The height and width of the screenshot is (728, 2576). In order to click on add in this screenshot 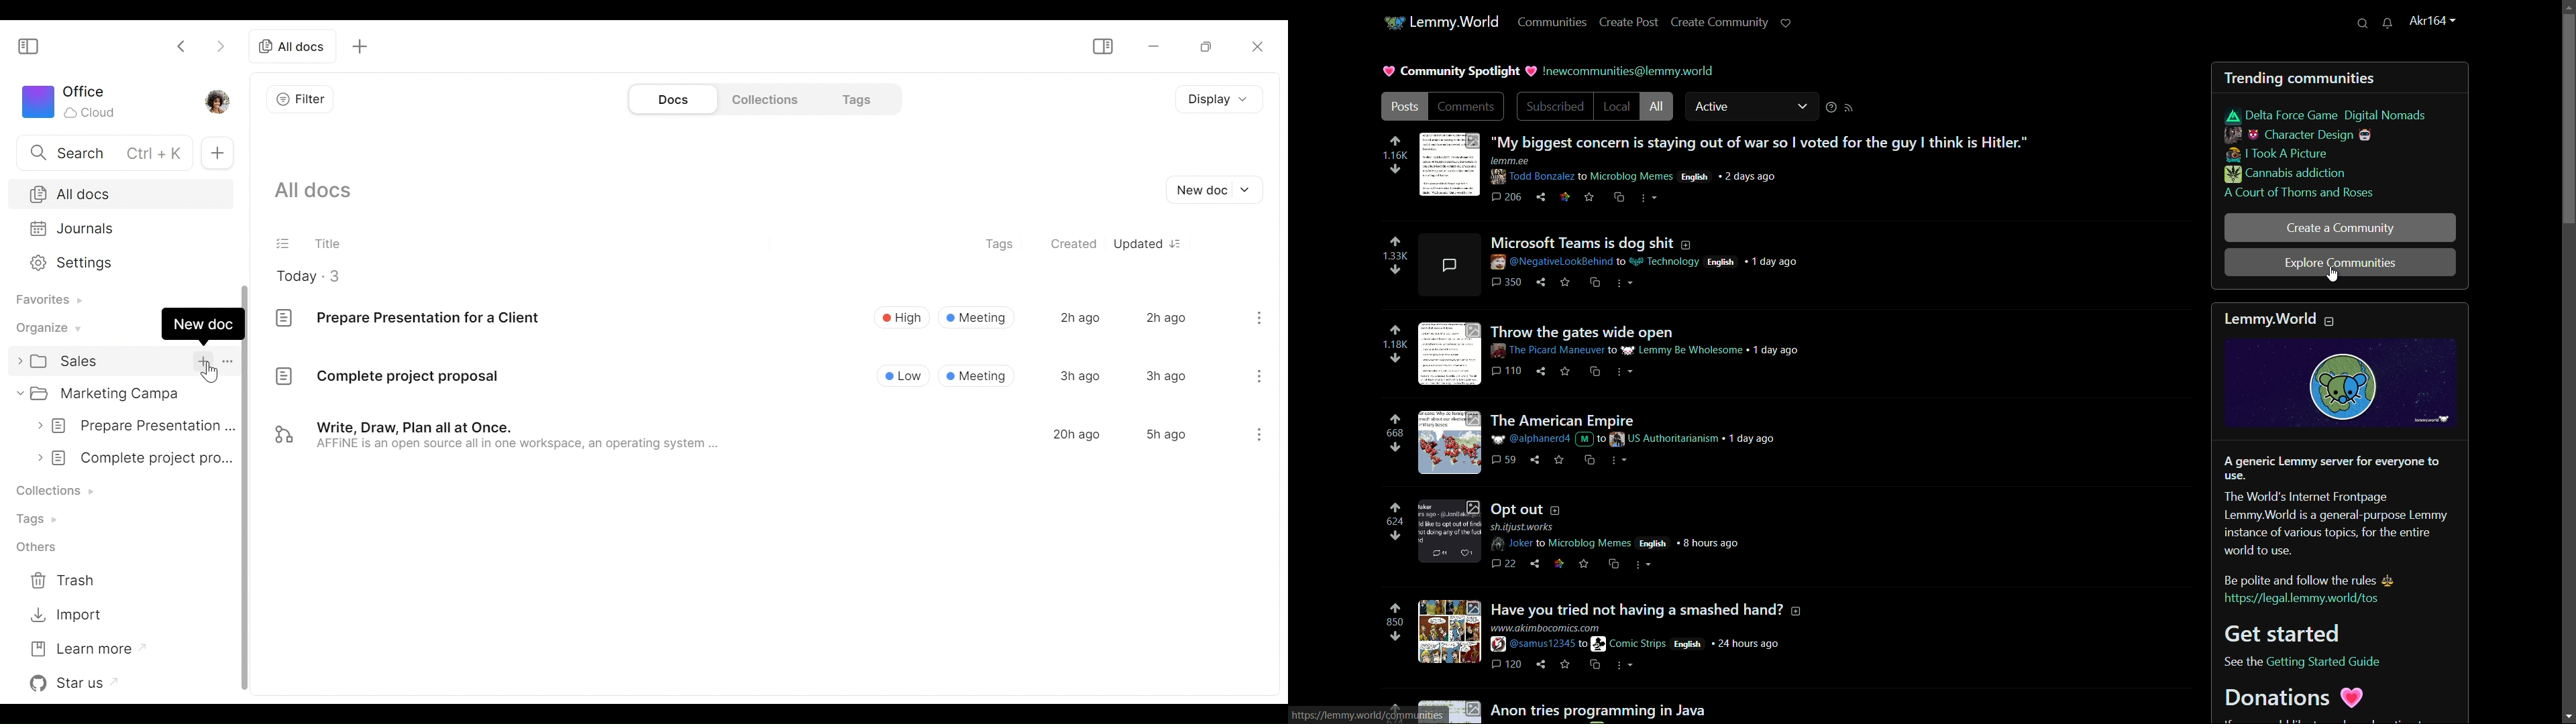, I will do `click(202, 361)`.